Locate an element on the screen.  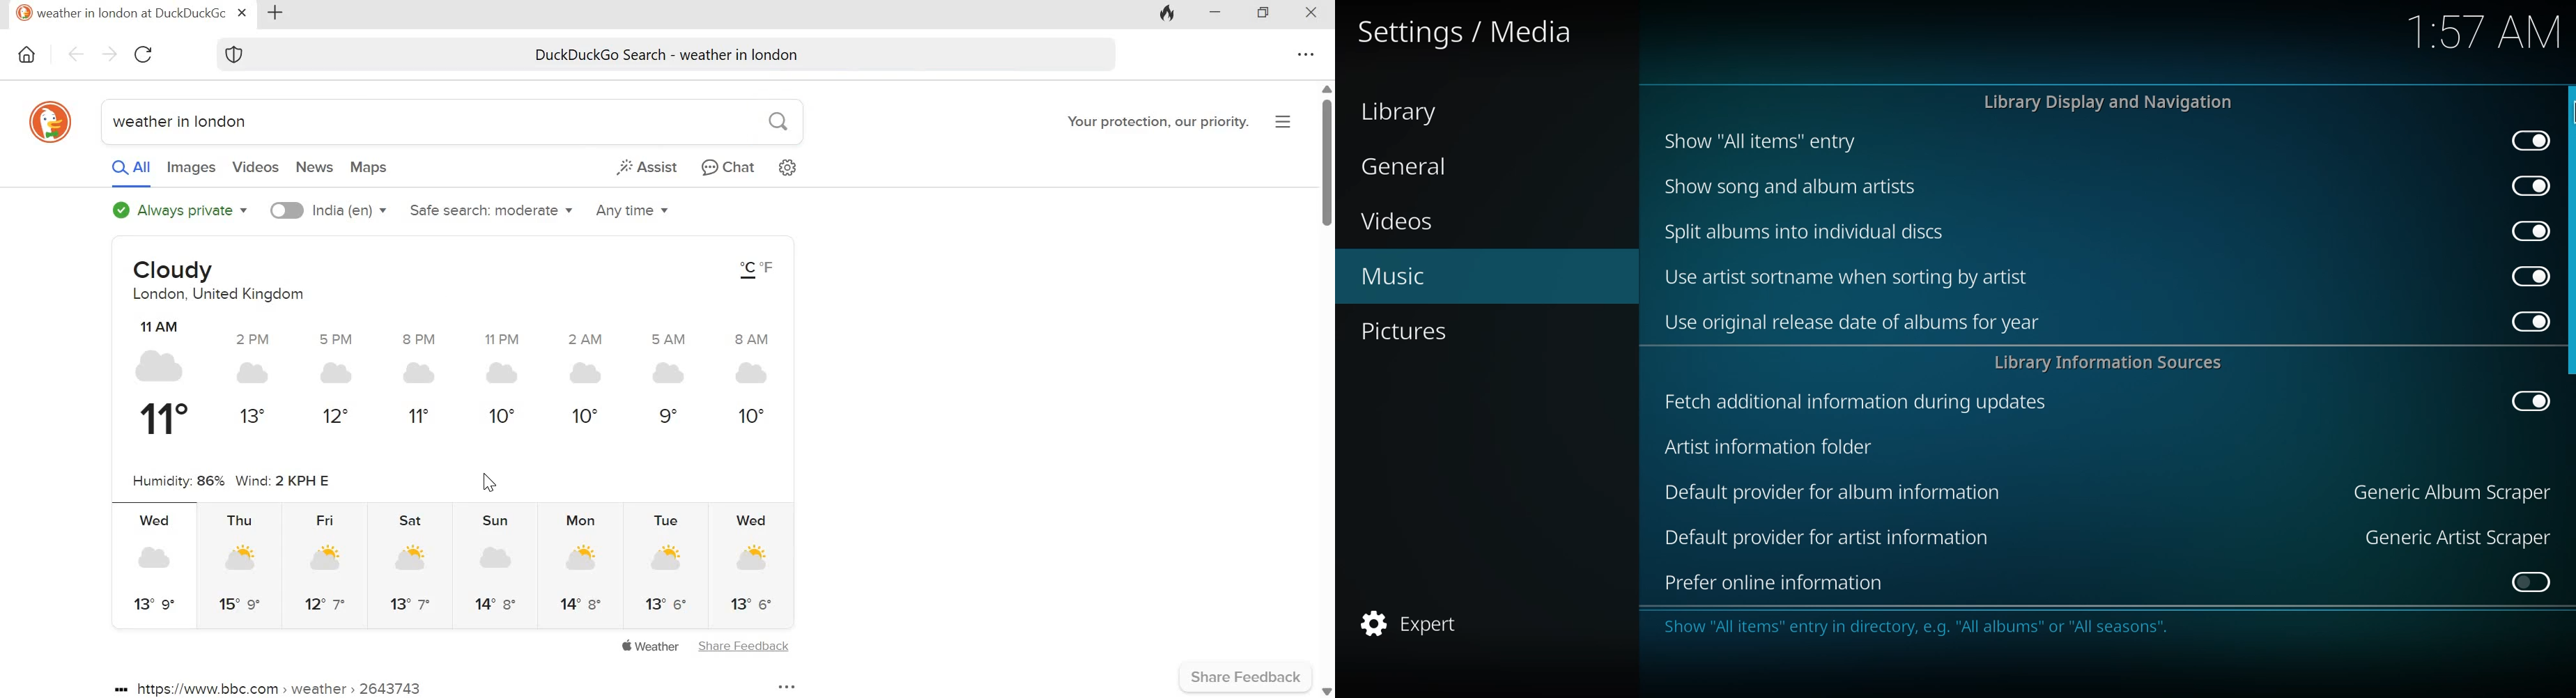
scroll bar is located at coordinates (2568, 232).